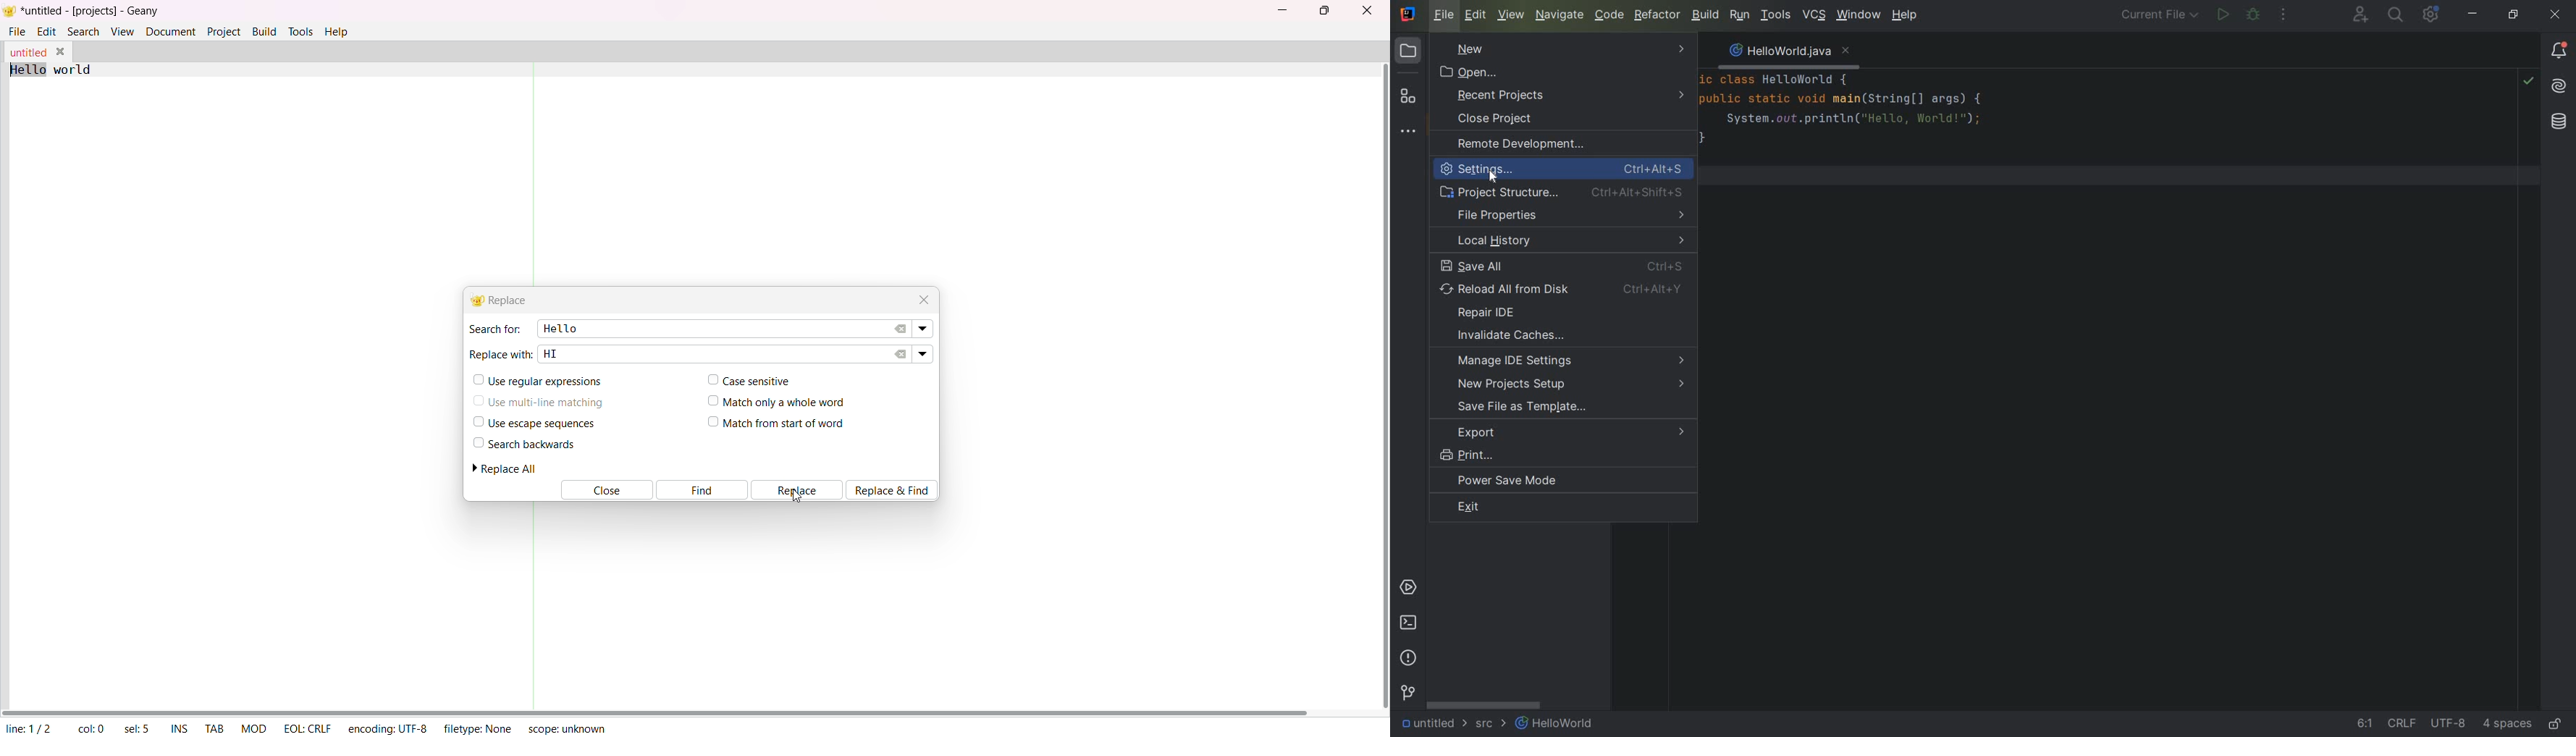 This screenshot has width=2576, height=756. Describe the element at coordinates (28, 728) in the screenshot. I see `line: 2/2` at that location.